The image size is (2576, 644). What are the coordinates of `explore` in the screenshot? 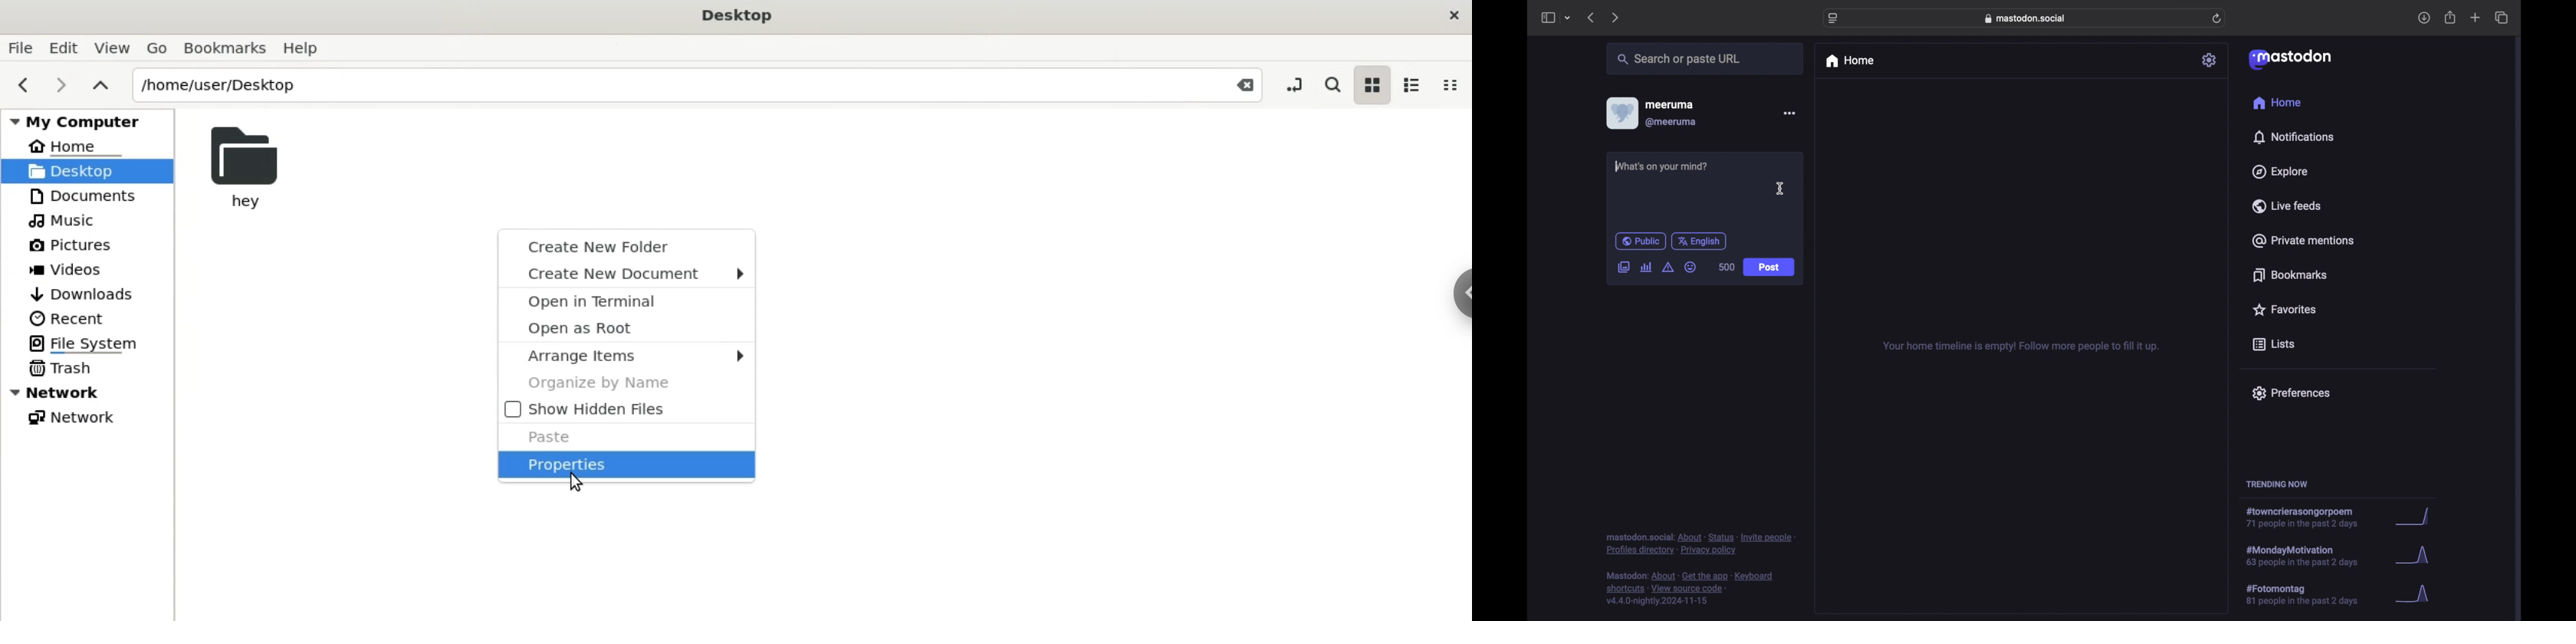 It's located at (2280, 172).